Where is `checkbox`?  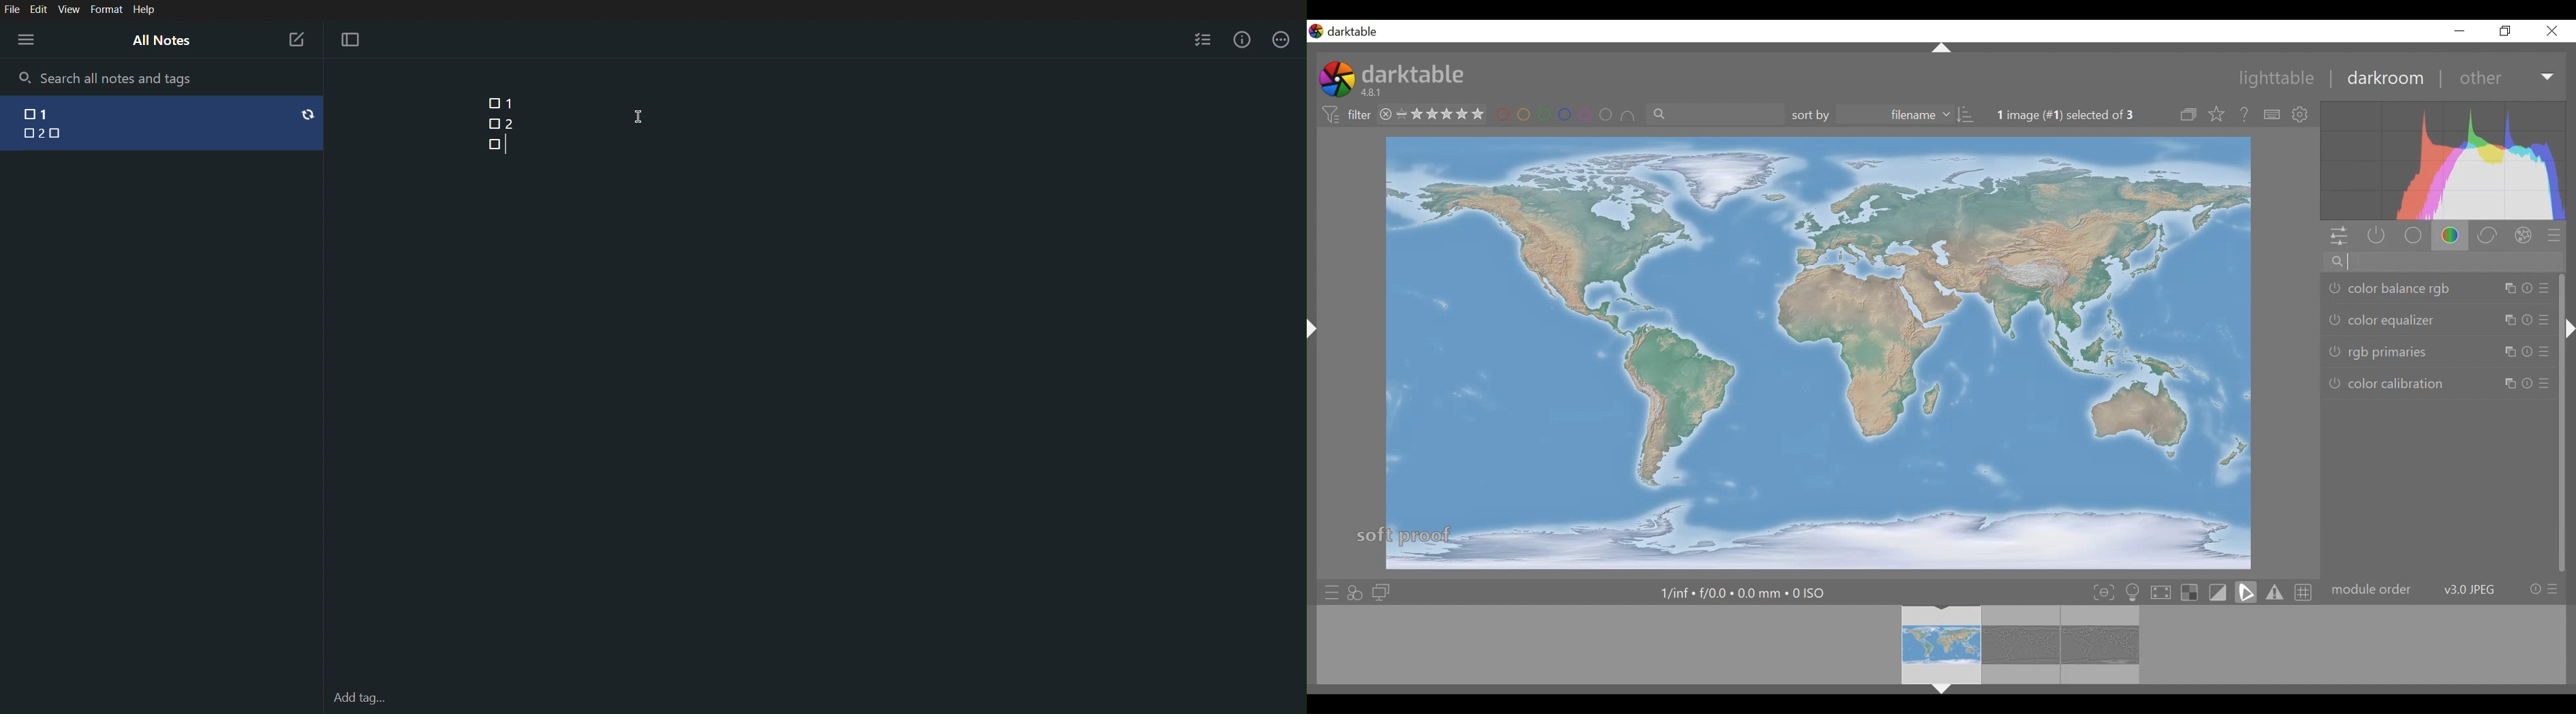
checkbox is located at coordinates (62, 134).